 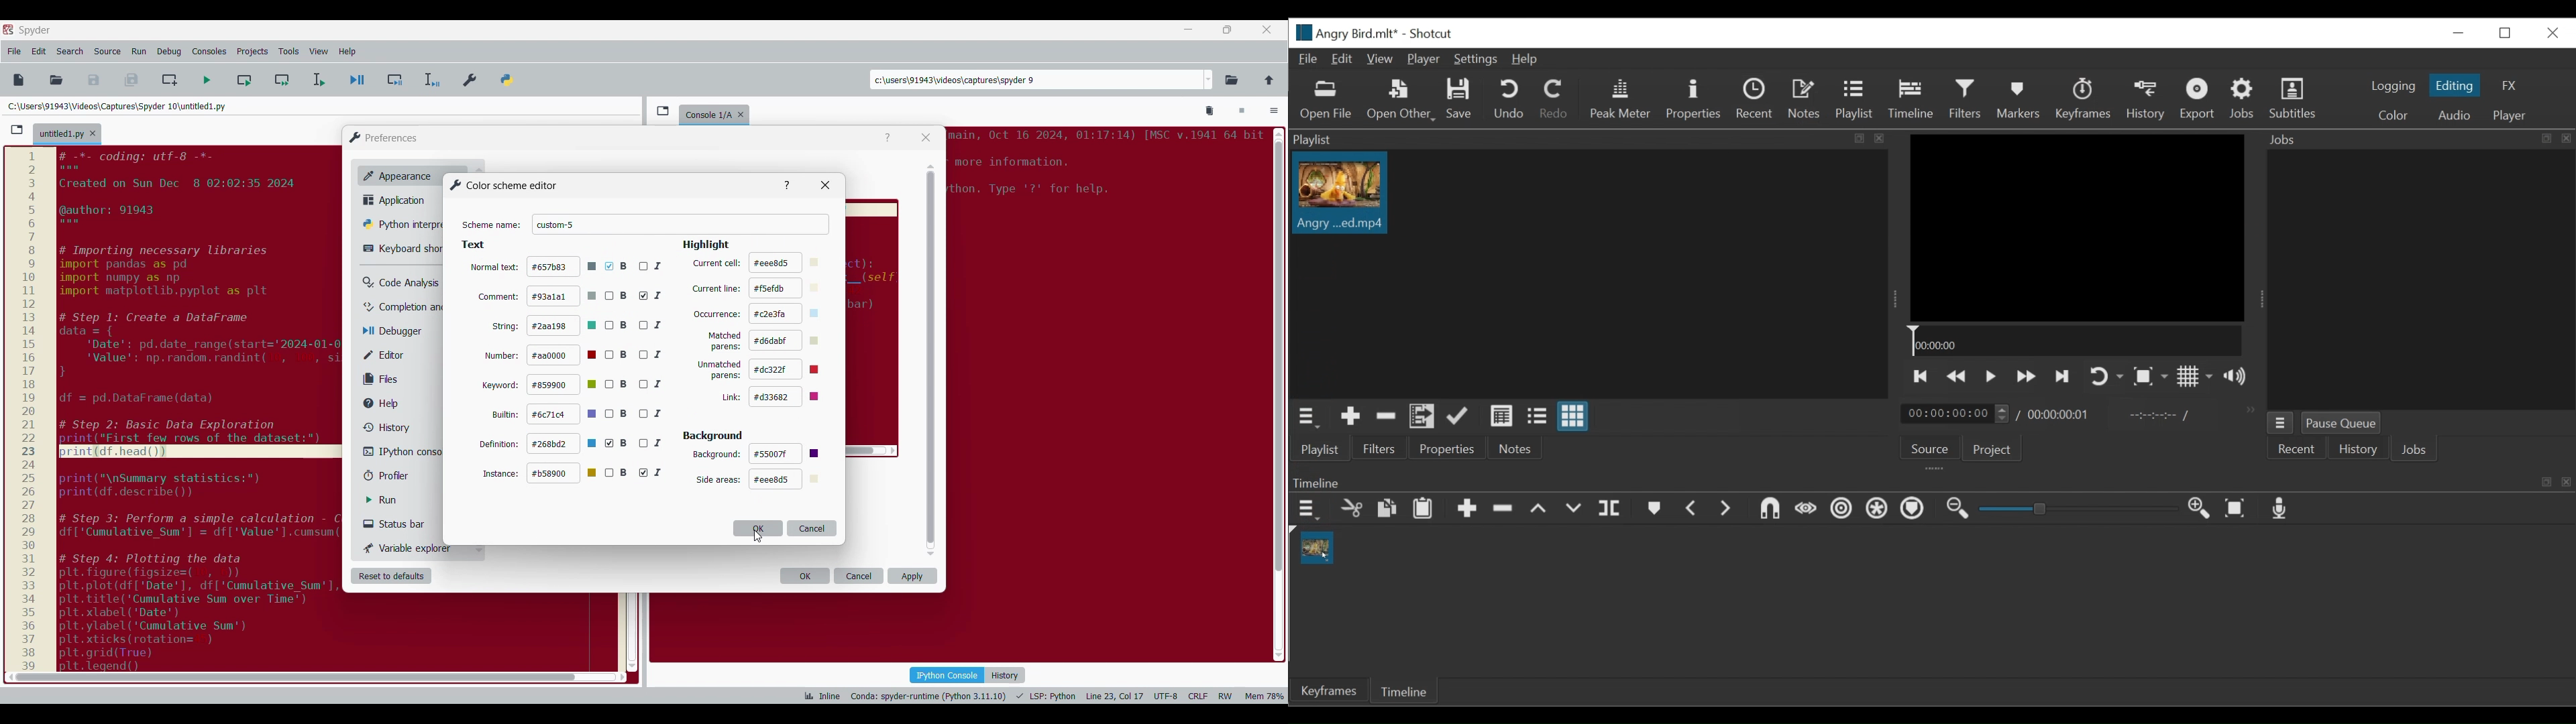 What do you see at coordinates (1036, 80) in the screenshot?
I see `Enter locations` at bounding box center [1036, 80].